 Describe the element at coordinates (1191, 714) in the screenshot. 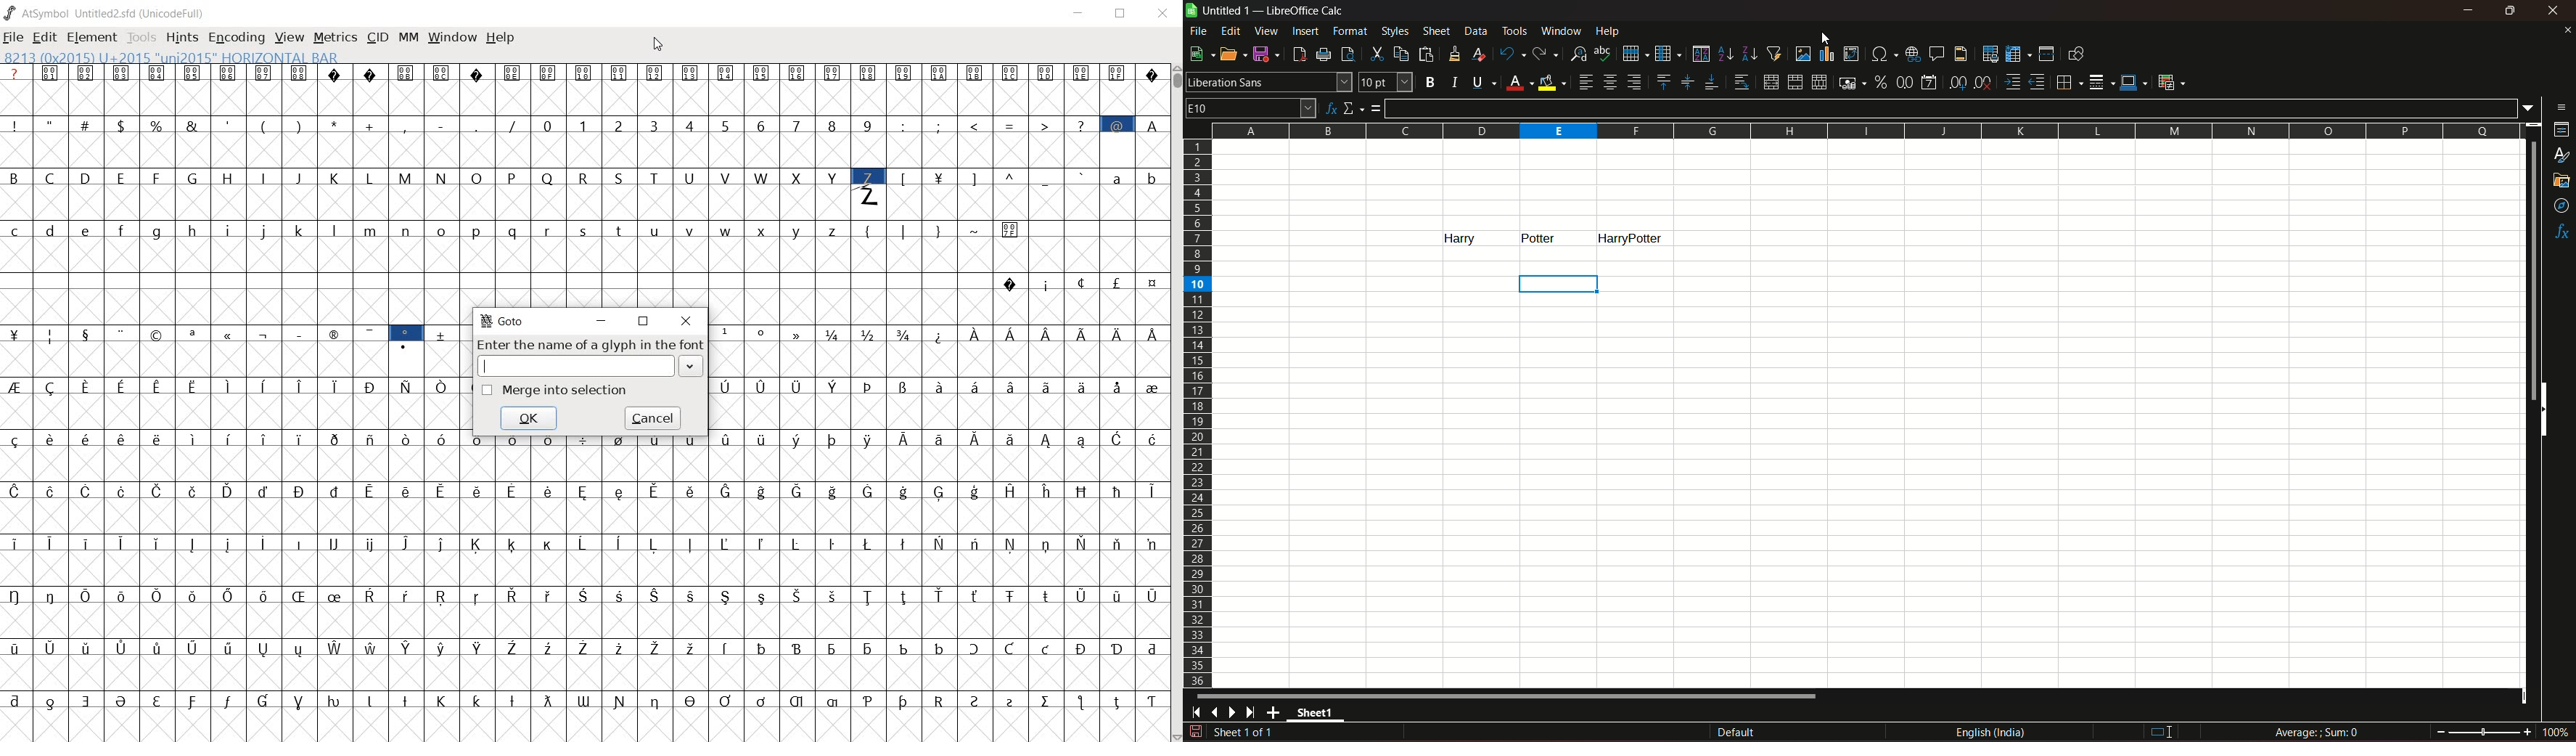

I see `scroll to first` at that location.